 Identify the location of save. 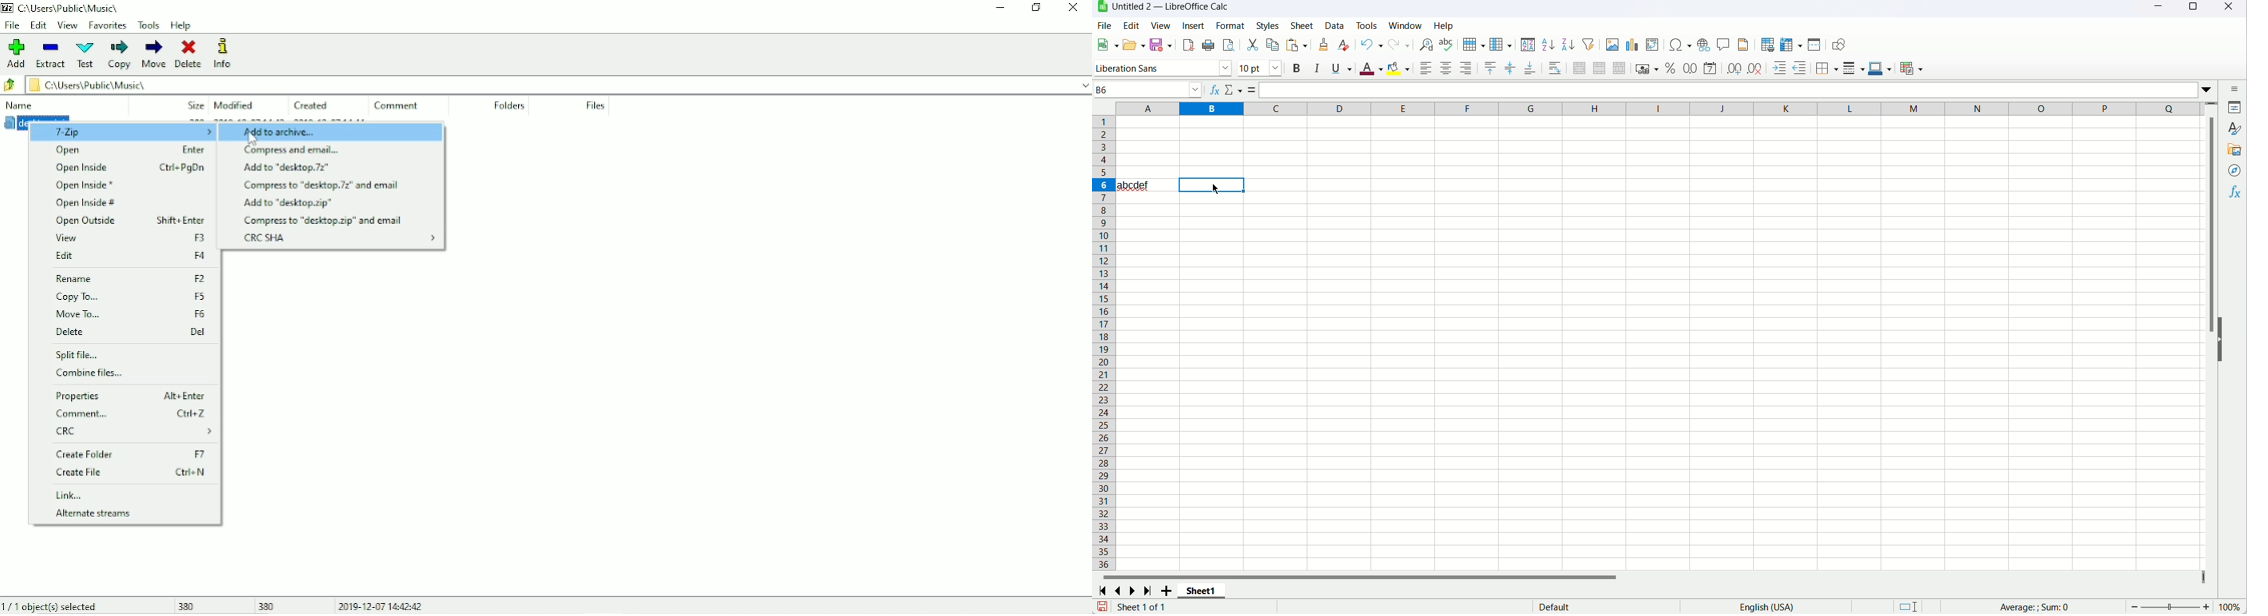
(1103, 606).